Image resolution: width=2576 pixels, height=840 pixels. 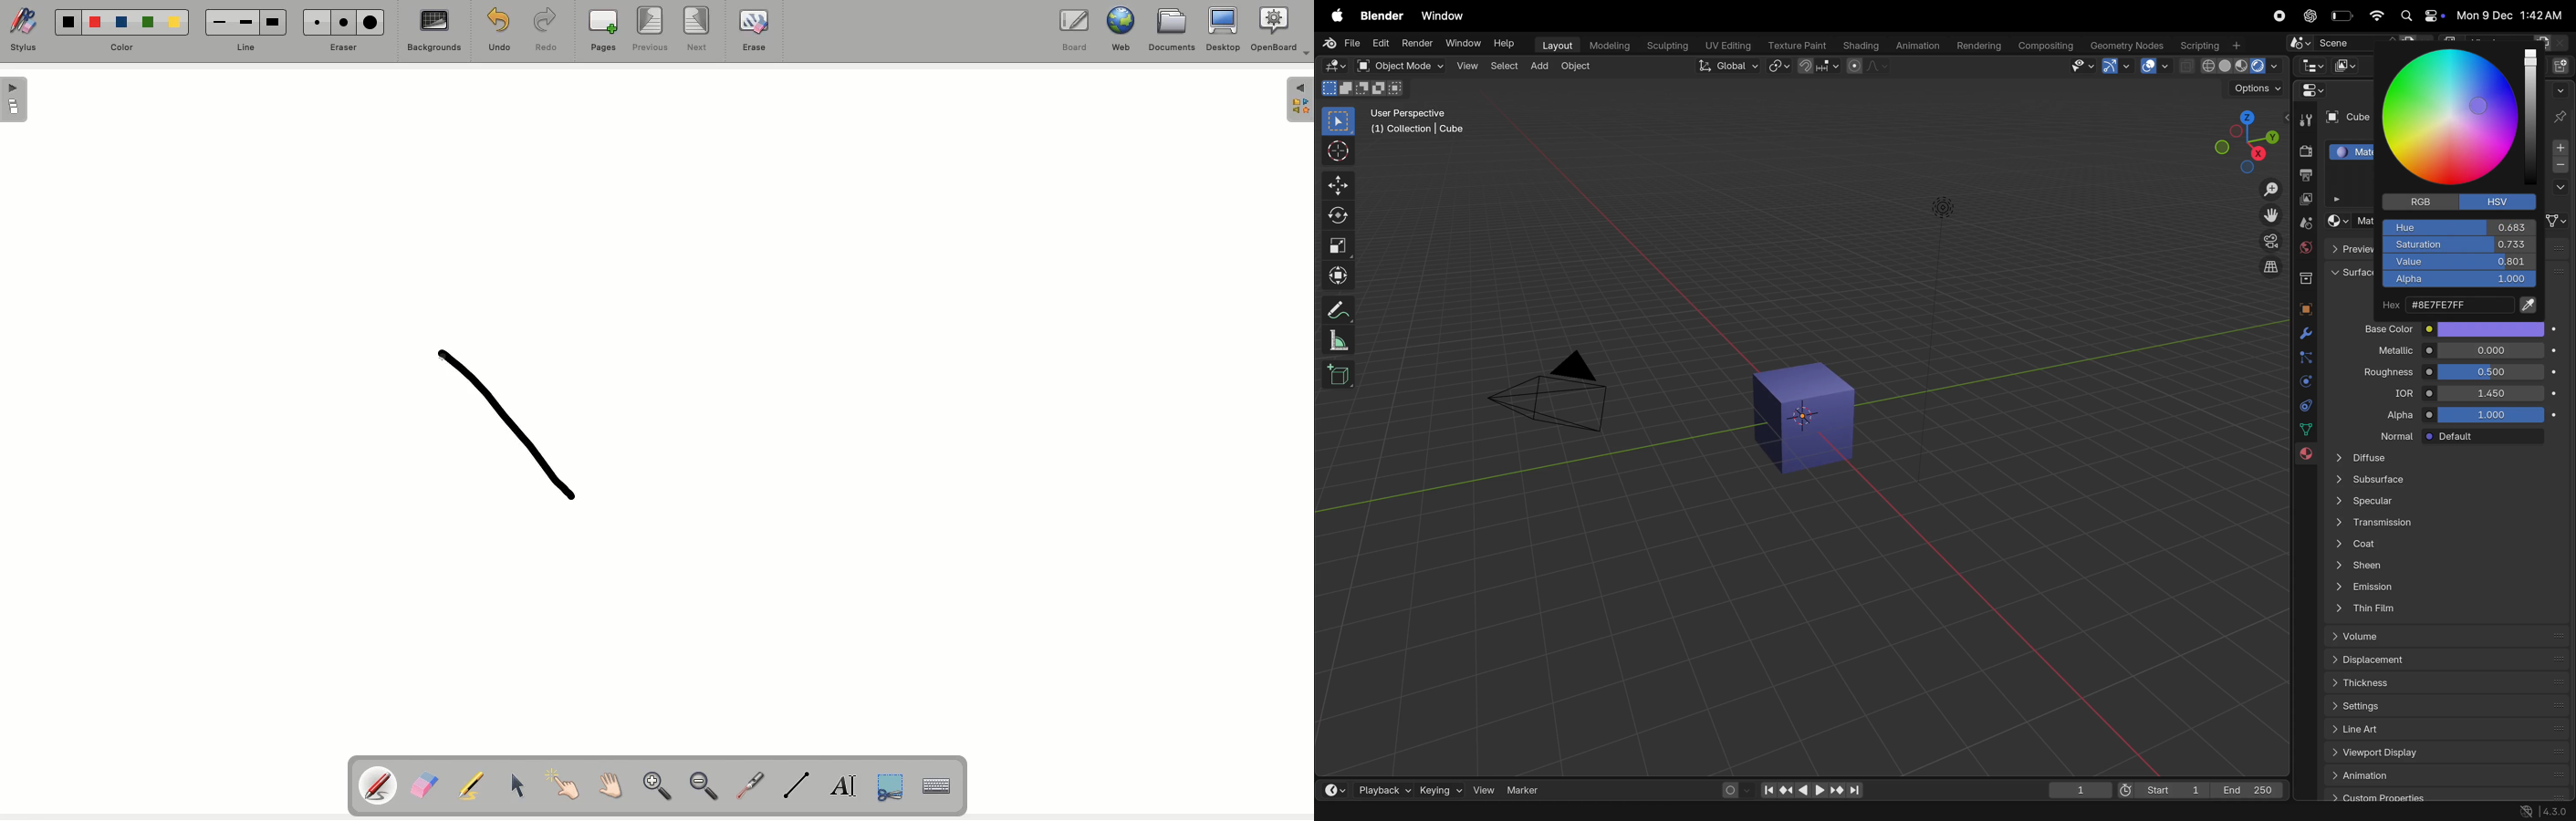 I want to click on this fan, so click(x=2448, y=609).